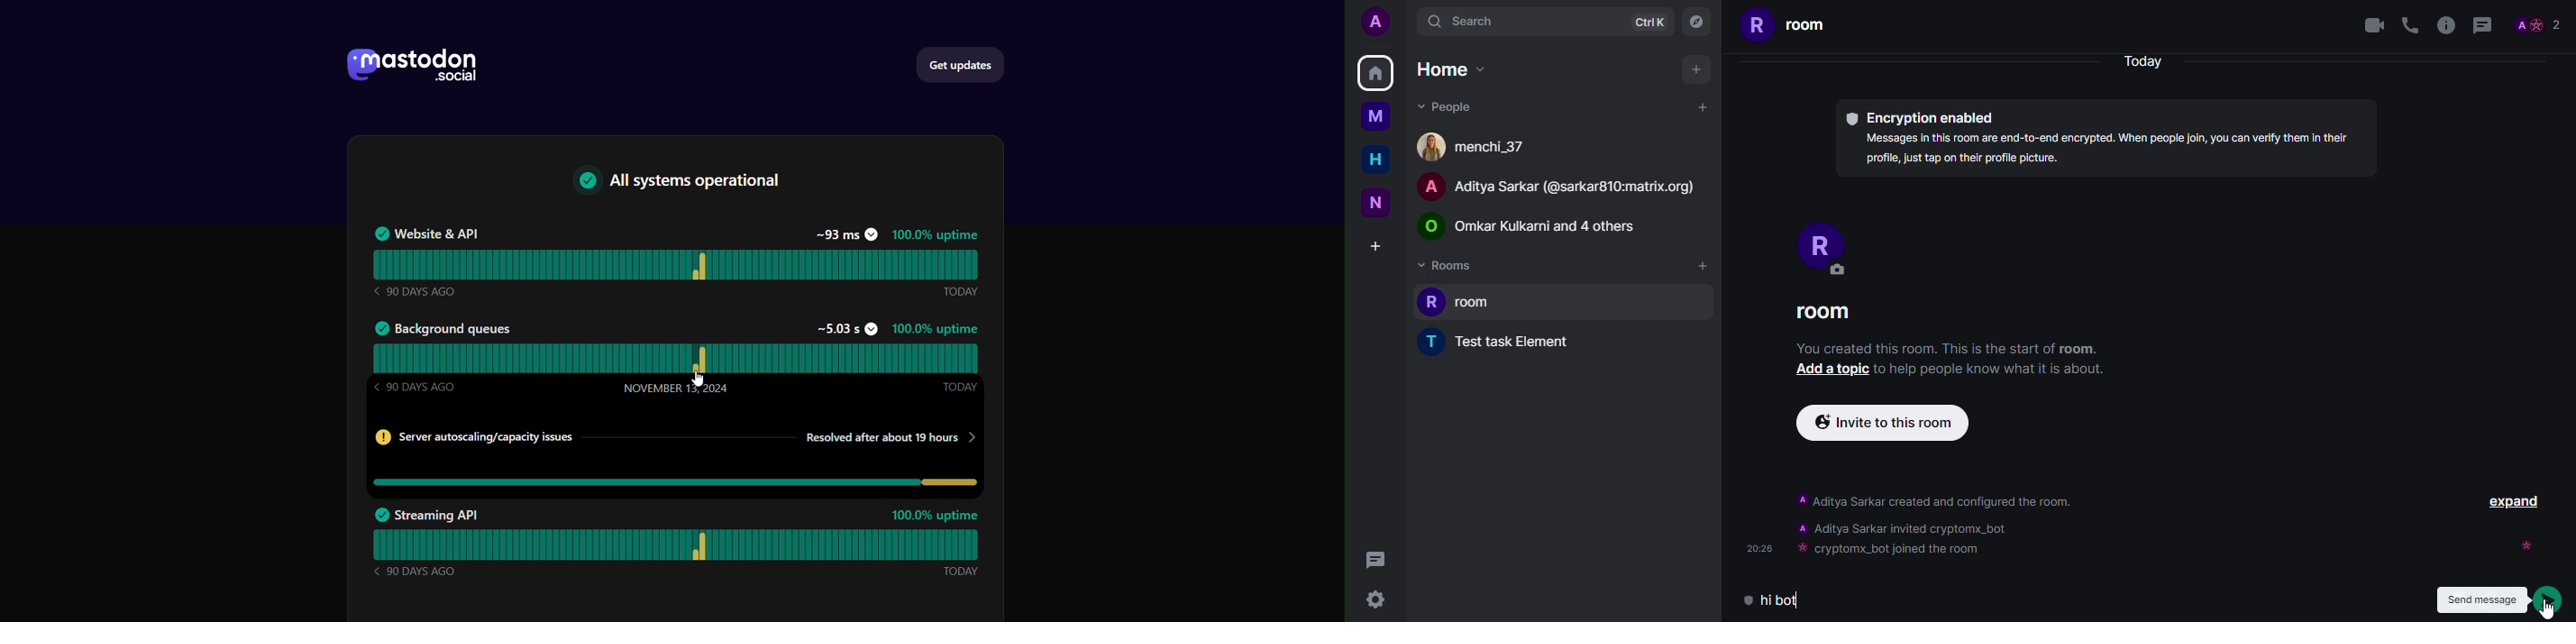 This screenshot has width=2576, height=644. Describe the element at coordinates (1452, 69) in the screenshot. I see `home` at that location.